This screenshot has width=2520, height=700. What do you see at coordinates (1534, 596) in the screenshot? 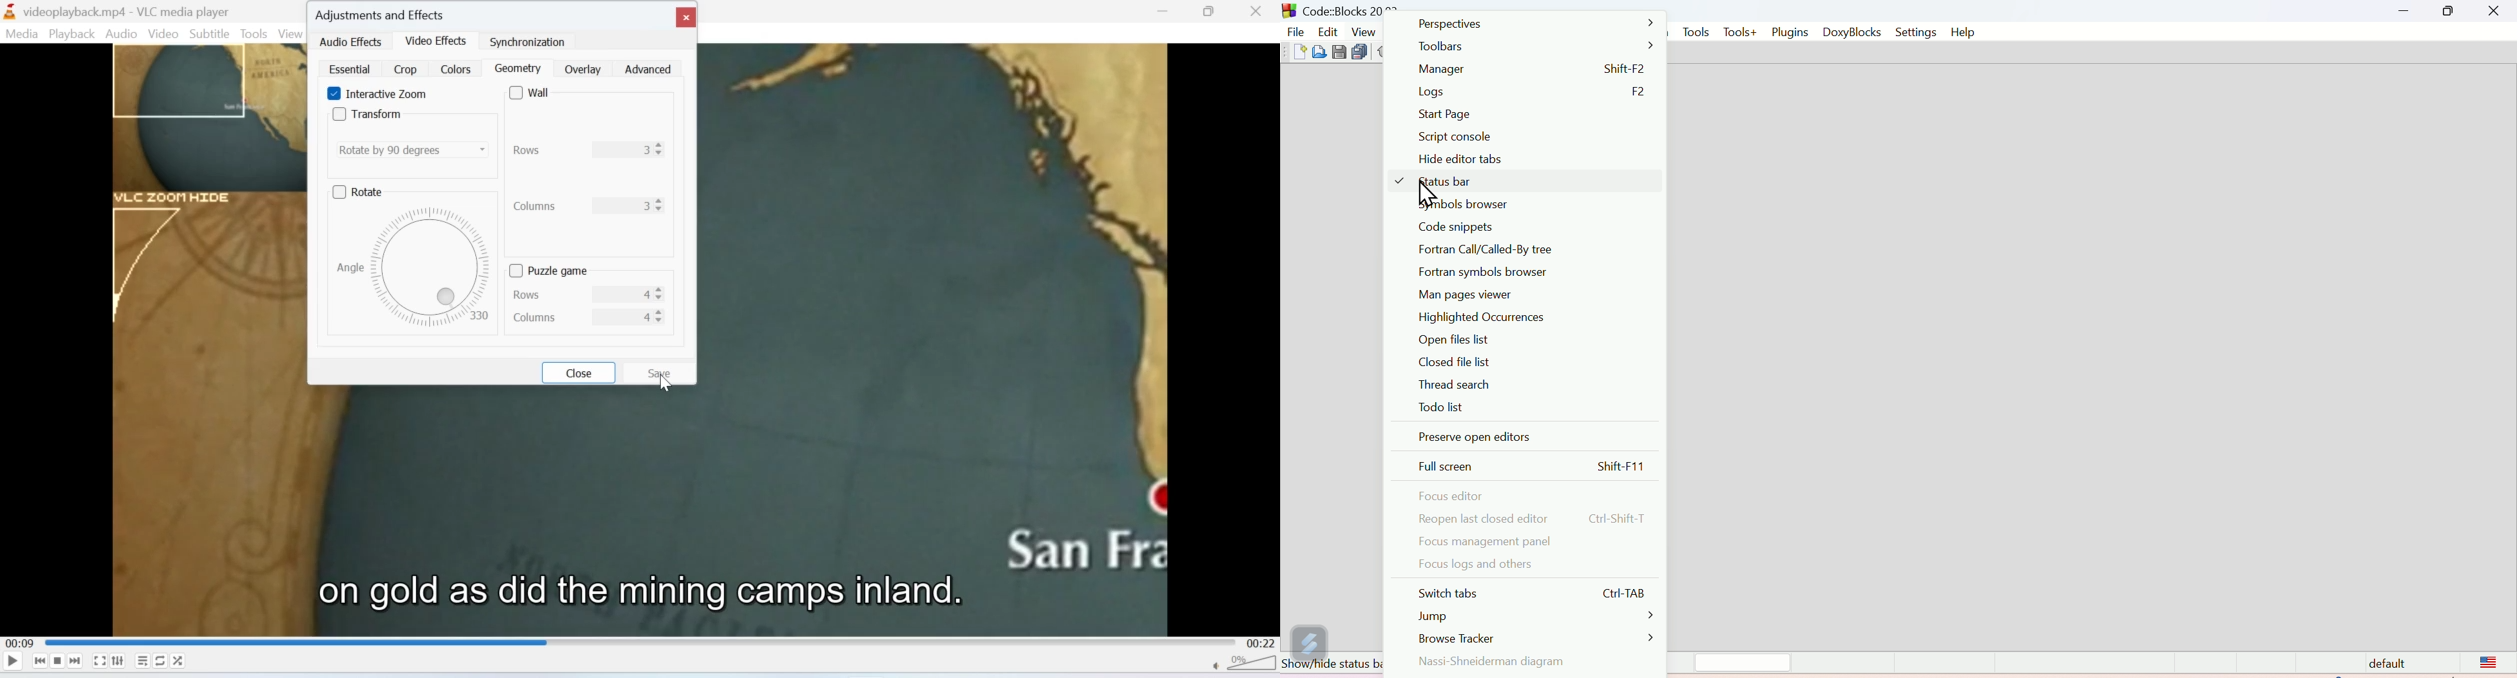
I see `Switch tabs` at bounding box center [1534, 596].